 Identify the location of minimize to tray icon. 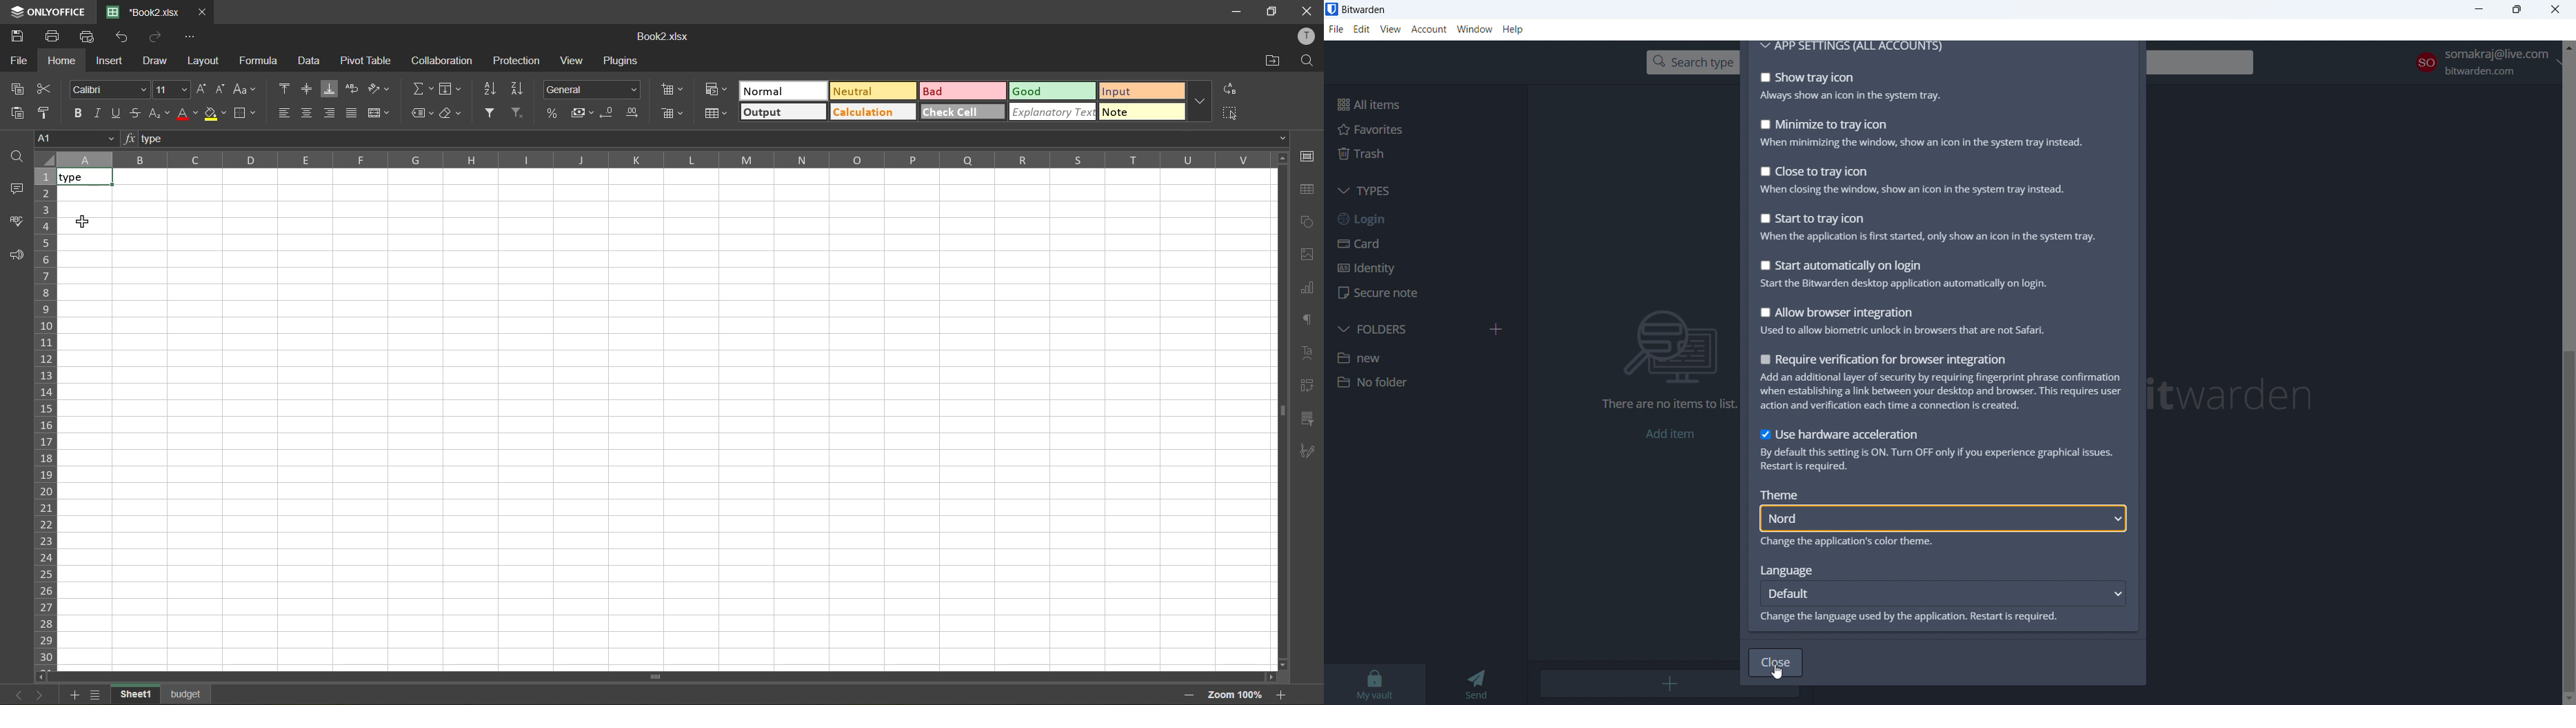
(1937, 133).